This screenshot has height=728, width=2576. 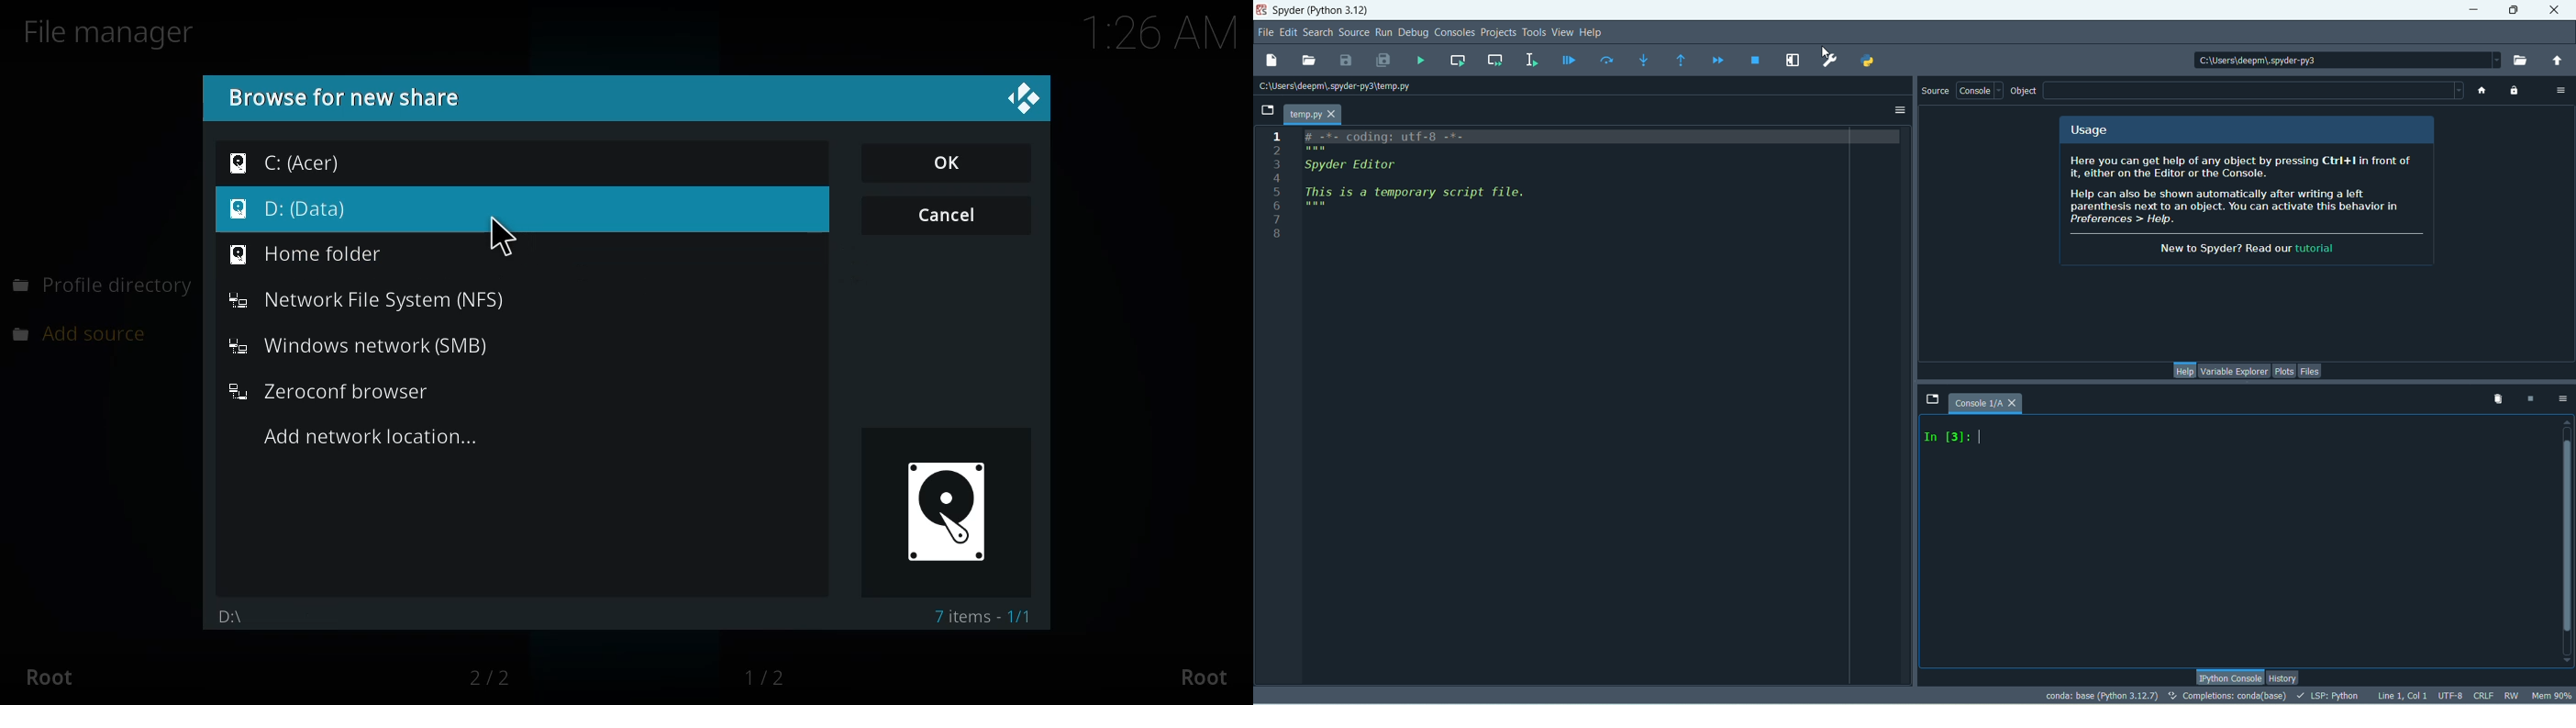 What do you see at coordinates (1339, 86) in the screenshot?
I see `location` at bounding box center [1339, 86].